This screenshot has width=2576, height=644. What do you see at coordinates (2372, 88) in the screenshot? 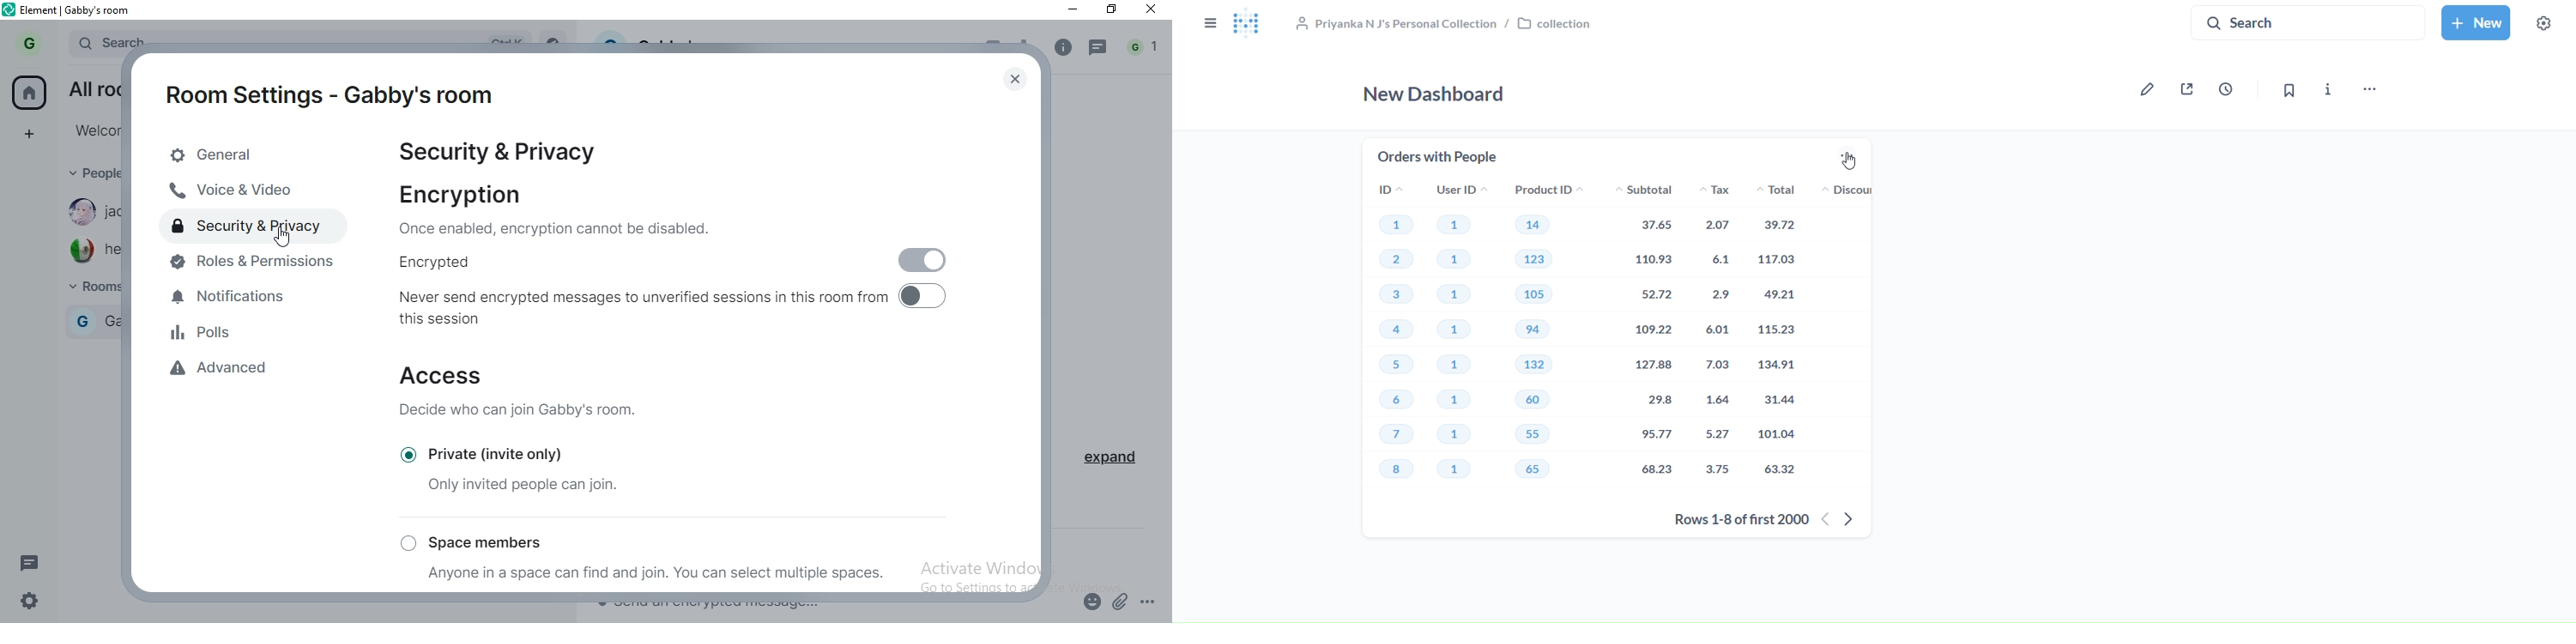
I see `move, trash and more` at bounding box center [2372, 88].